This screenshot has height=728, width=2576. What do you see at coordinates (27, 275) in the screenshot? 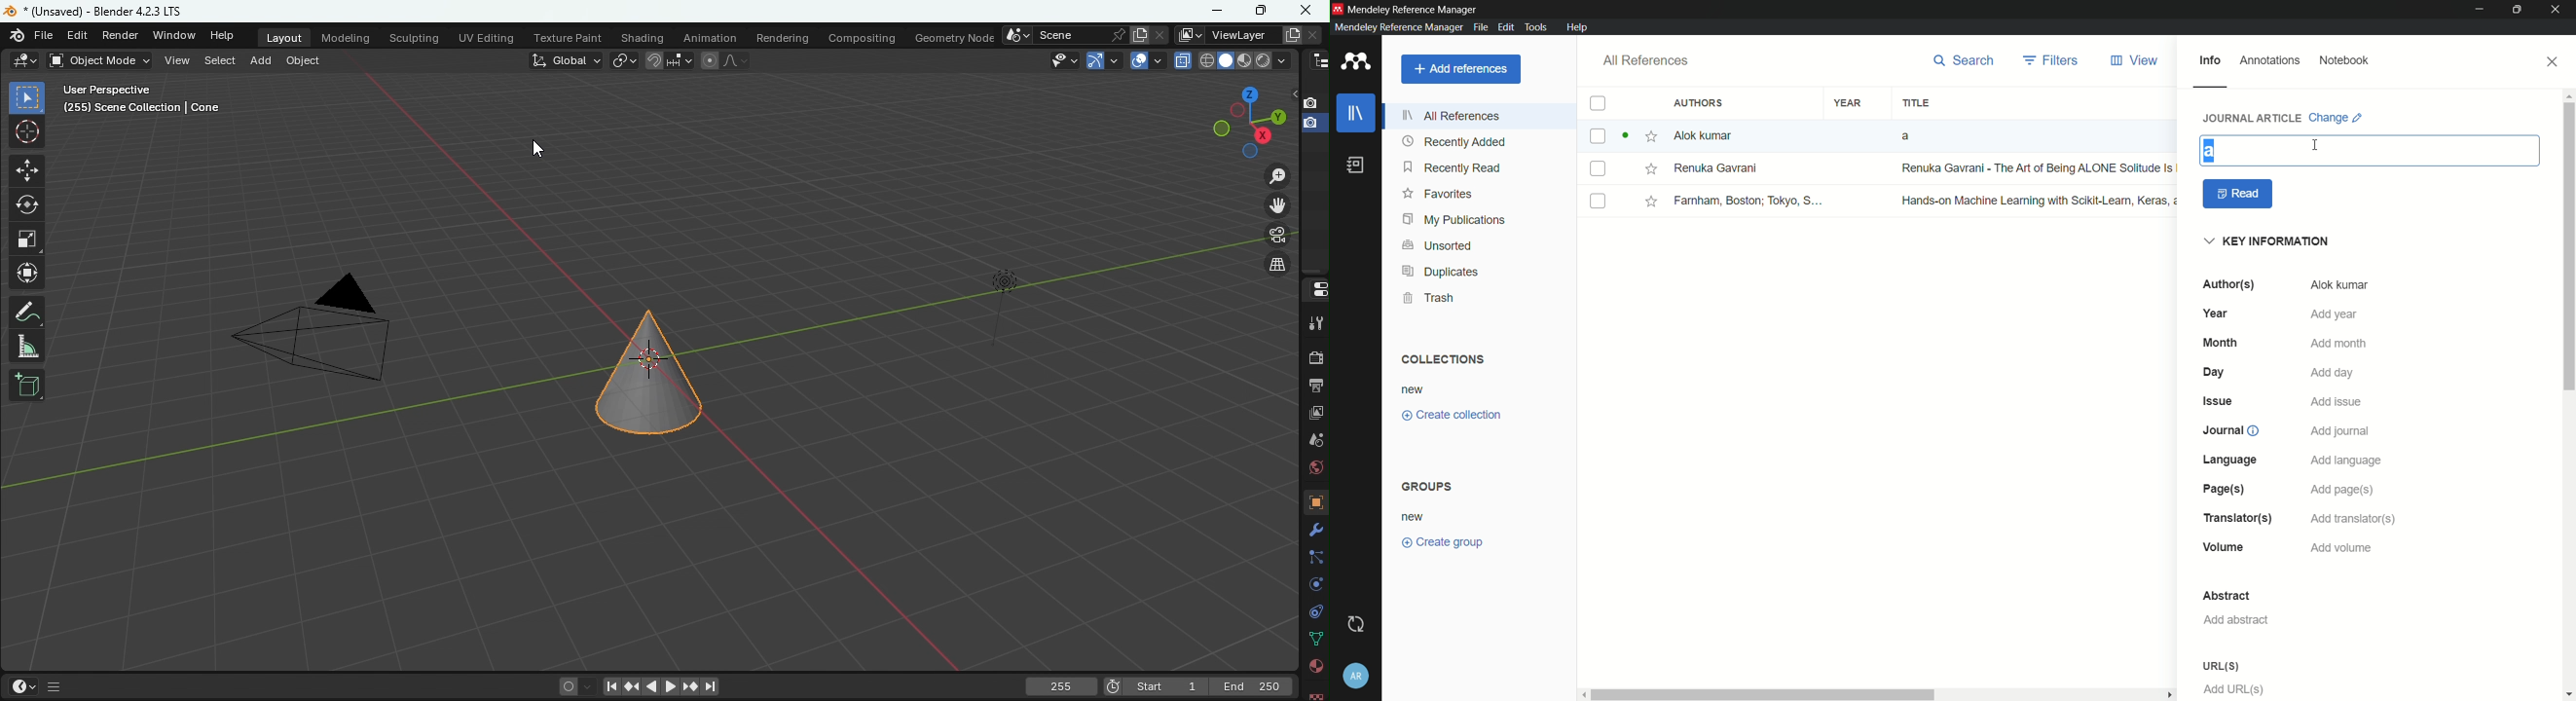
I see `Transform` at bounding box center [27, 275].